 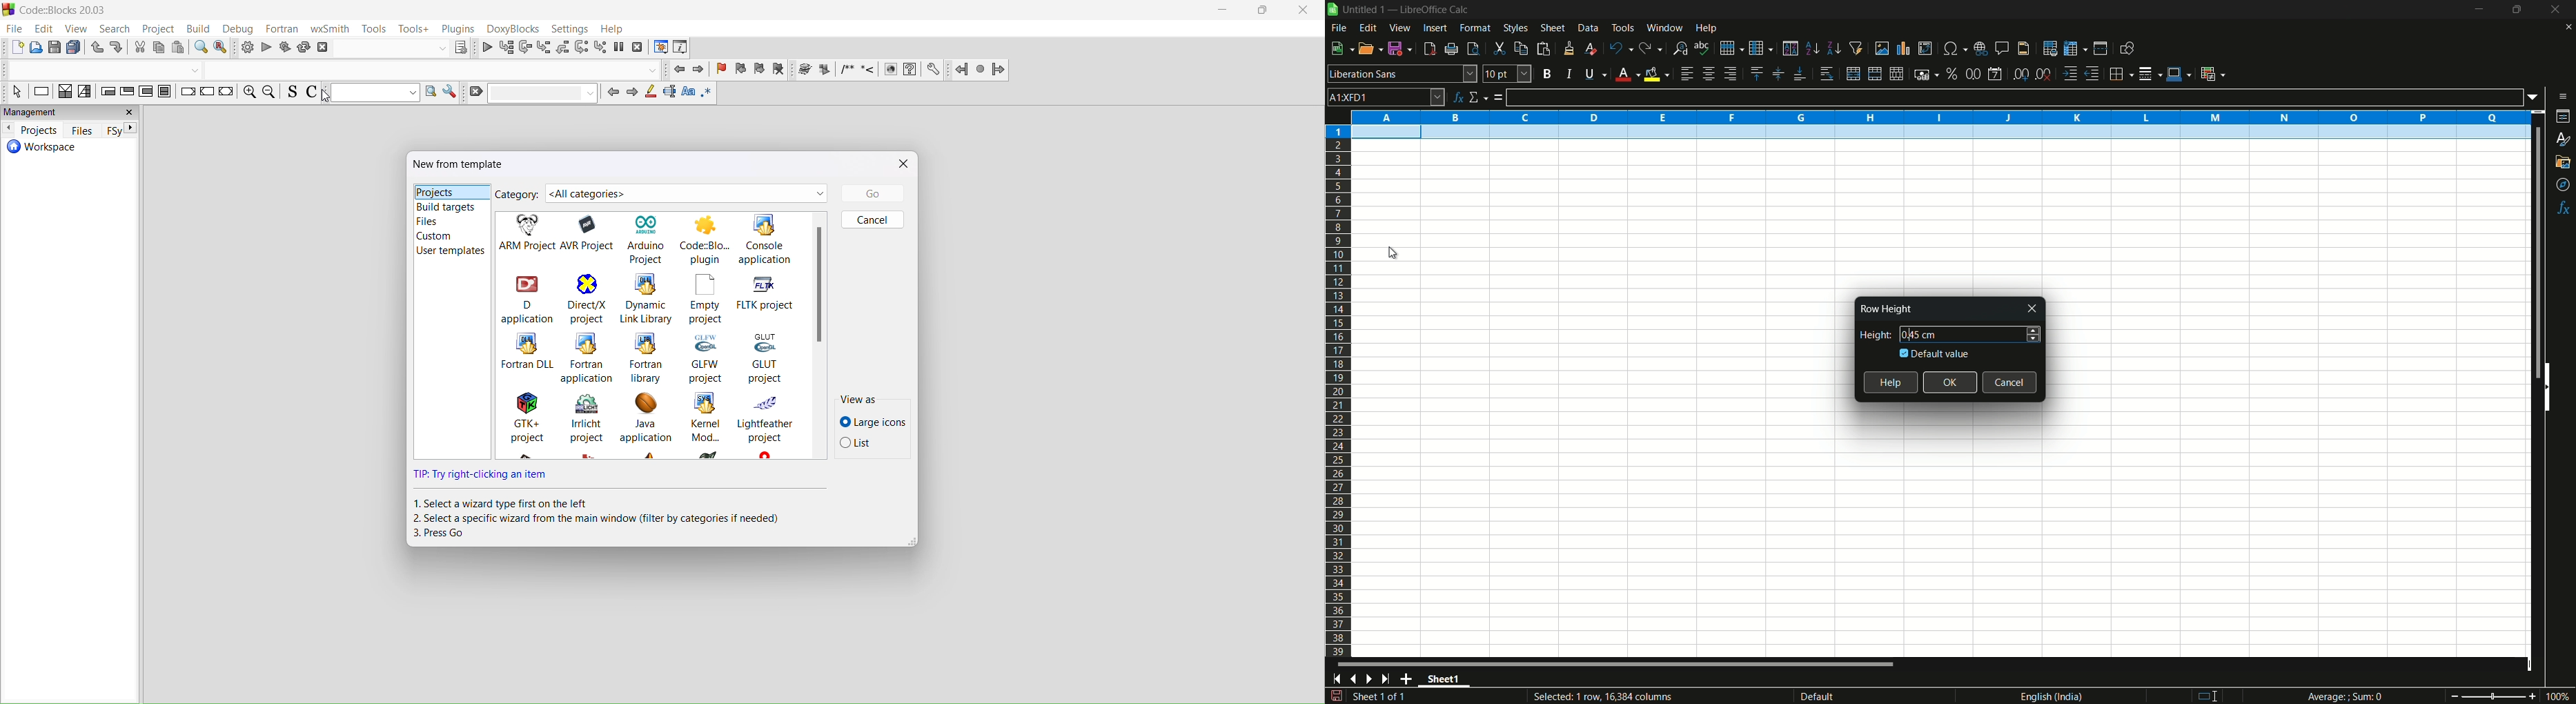 What do you see at coordinates (119, 47) in the screenshot?
I see `redo` at bounding box center [119, 47].